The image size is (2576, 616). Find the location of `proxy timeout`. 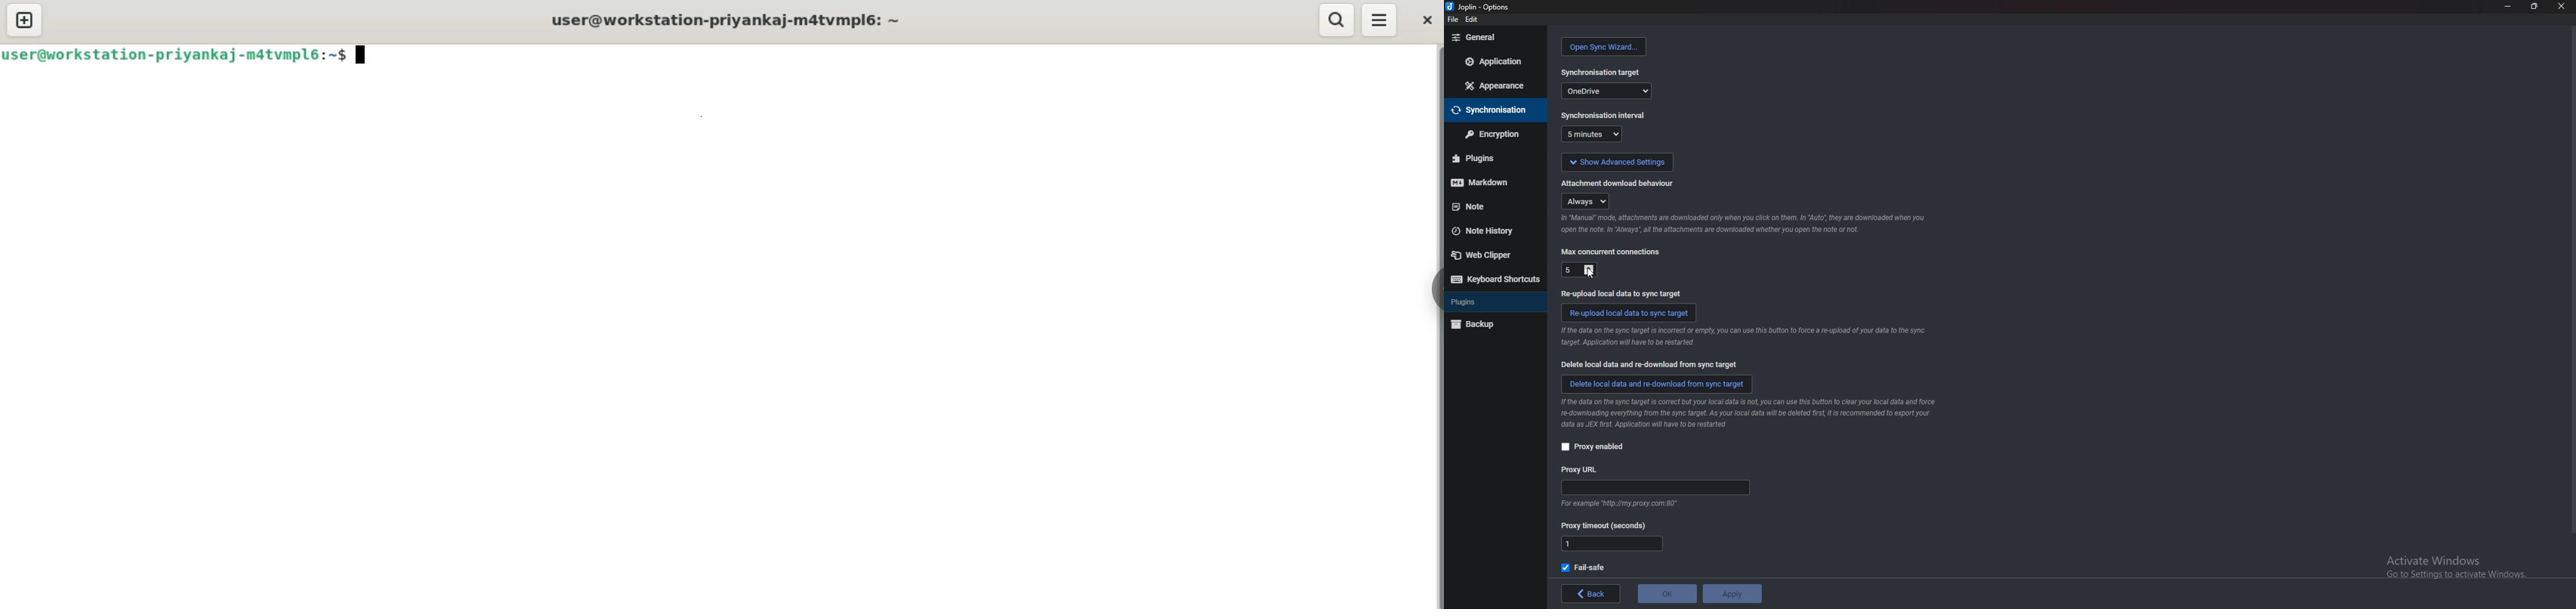

proxy timeout is located at coordinates (1607, 525).